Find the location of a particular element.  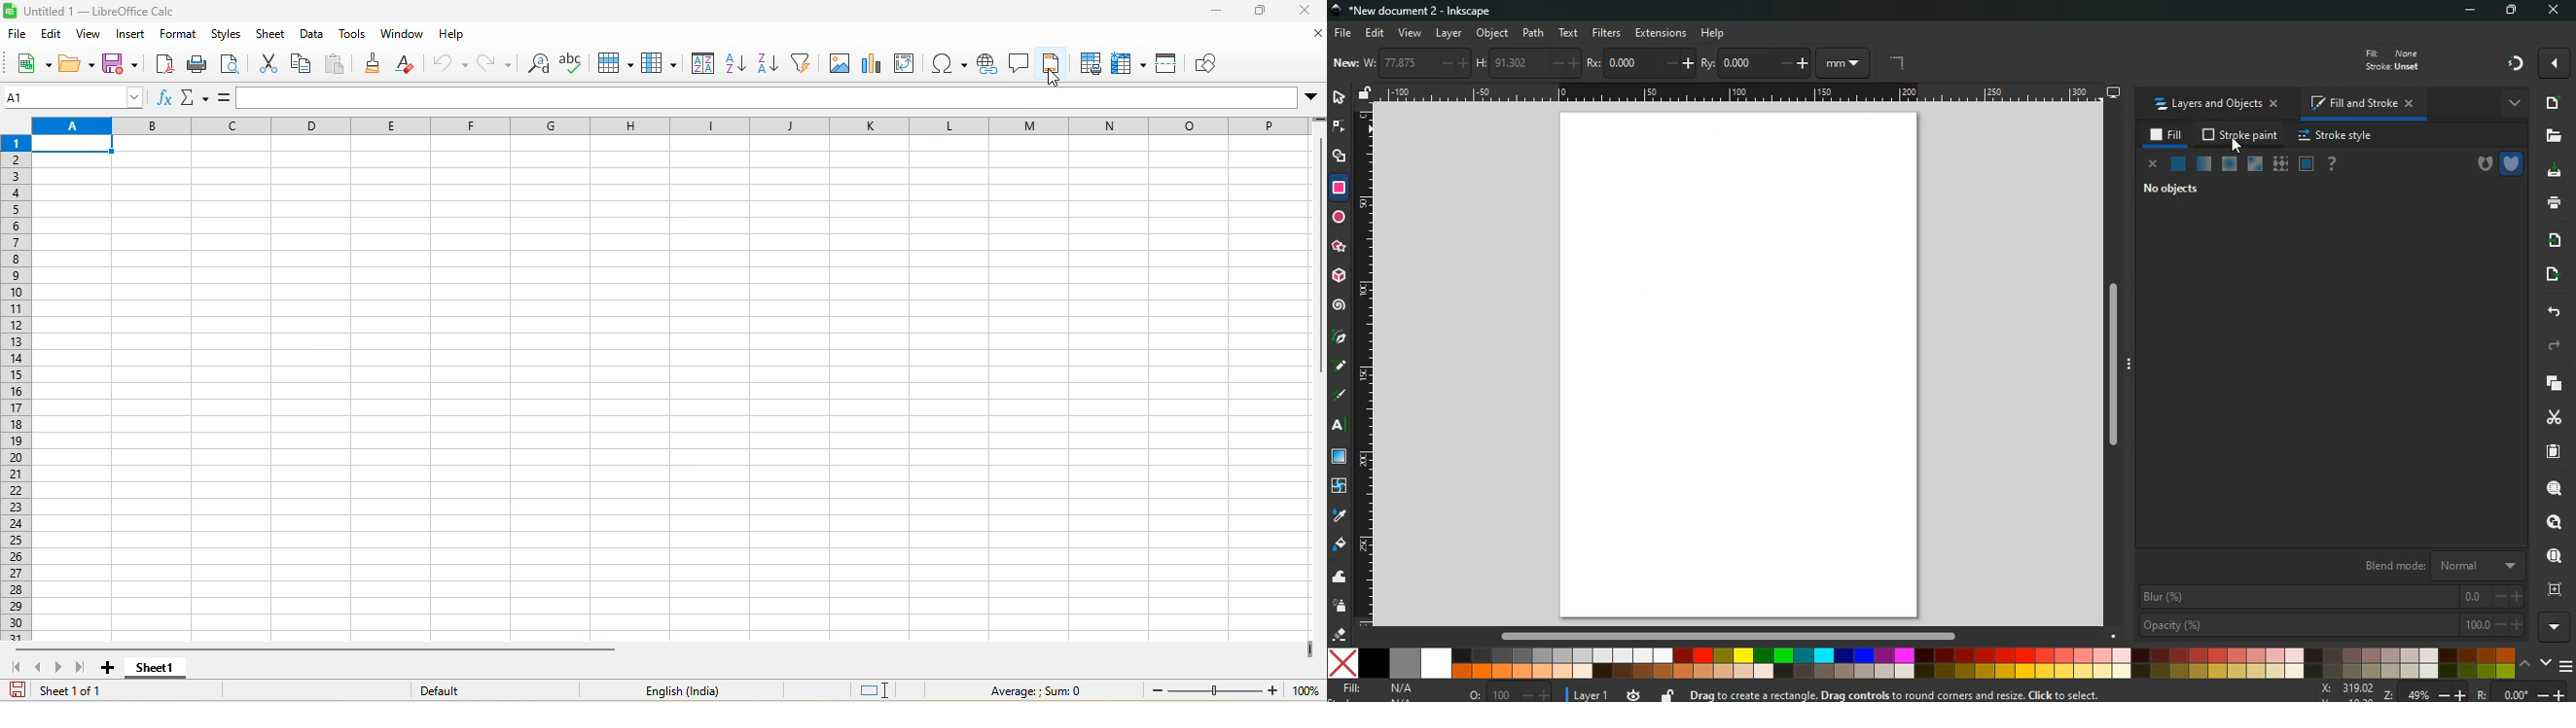

select function is located at coordinates (197, 98).